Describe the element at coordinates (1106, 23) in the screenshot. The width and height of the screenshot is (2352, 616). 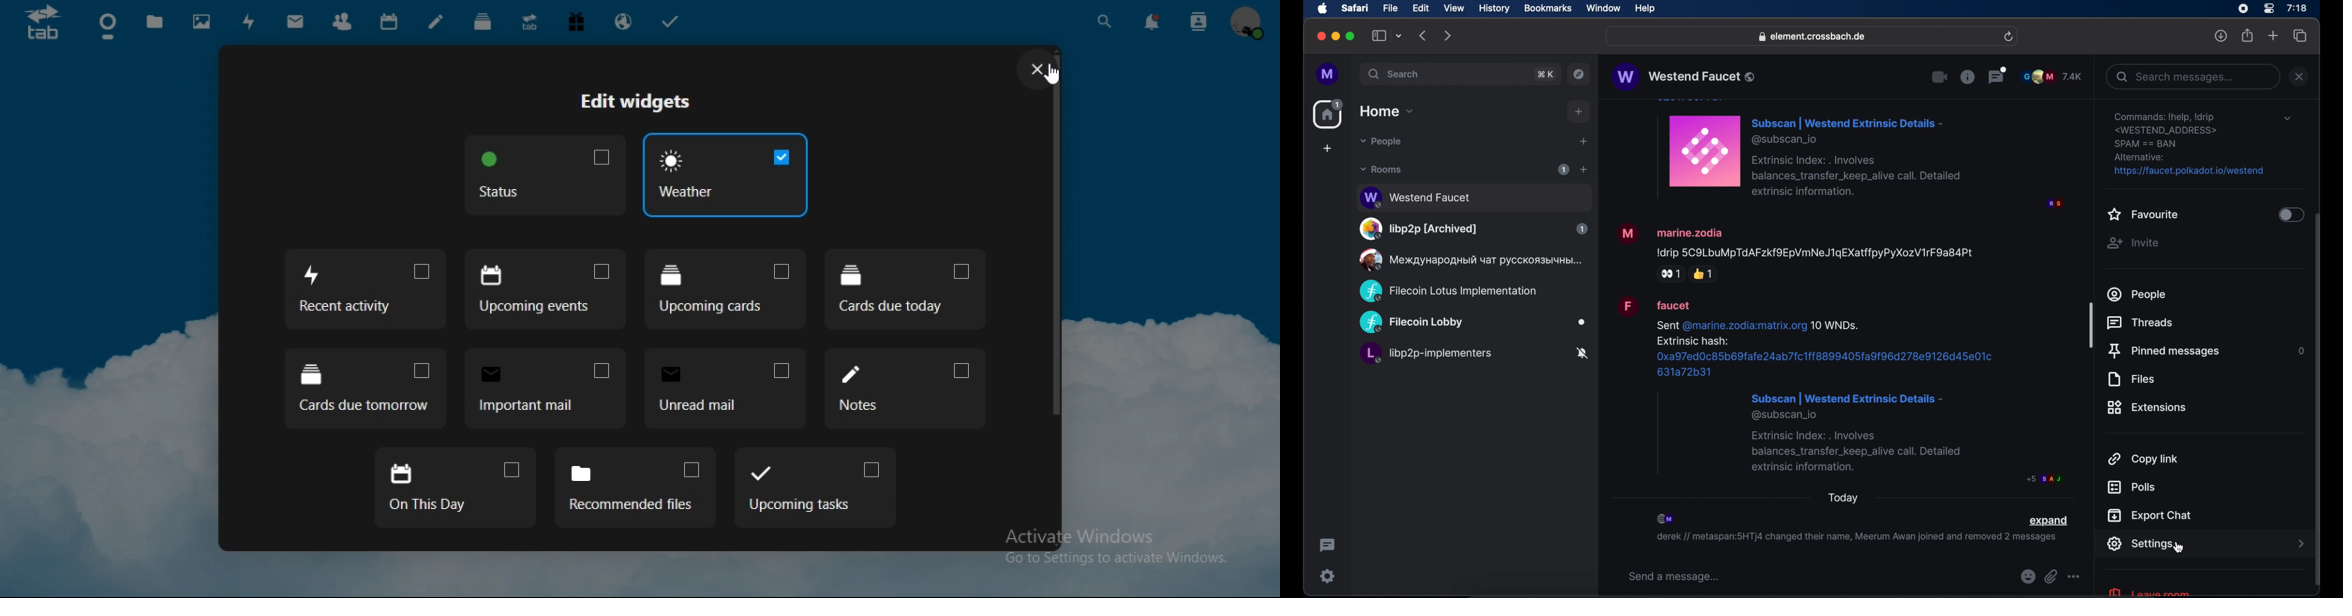
I see `search` at that location.